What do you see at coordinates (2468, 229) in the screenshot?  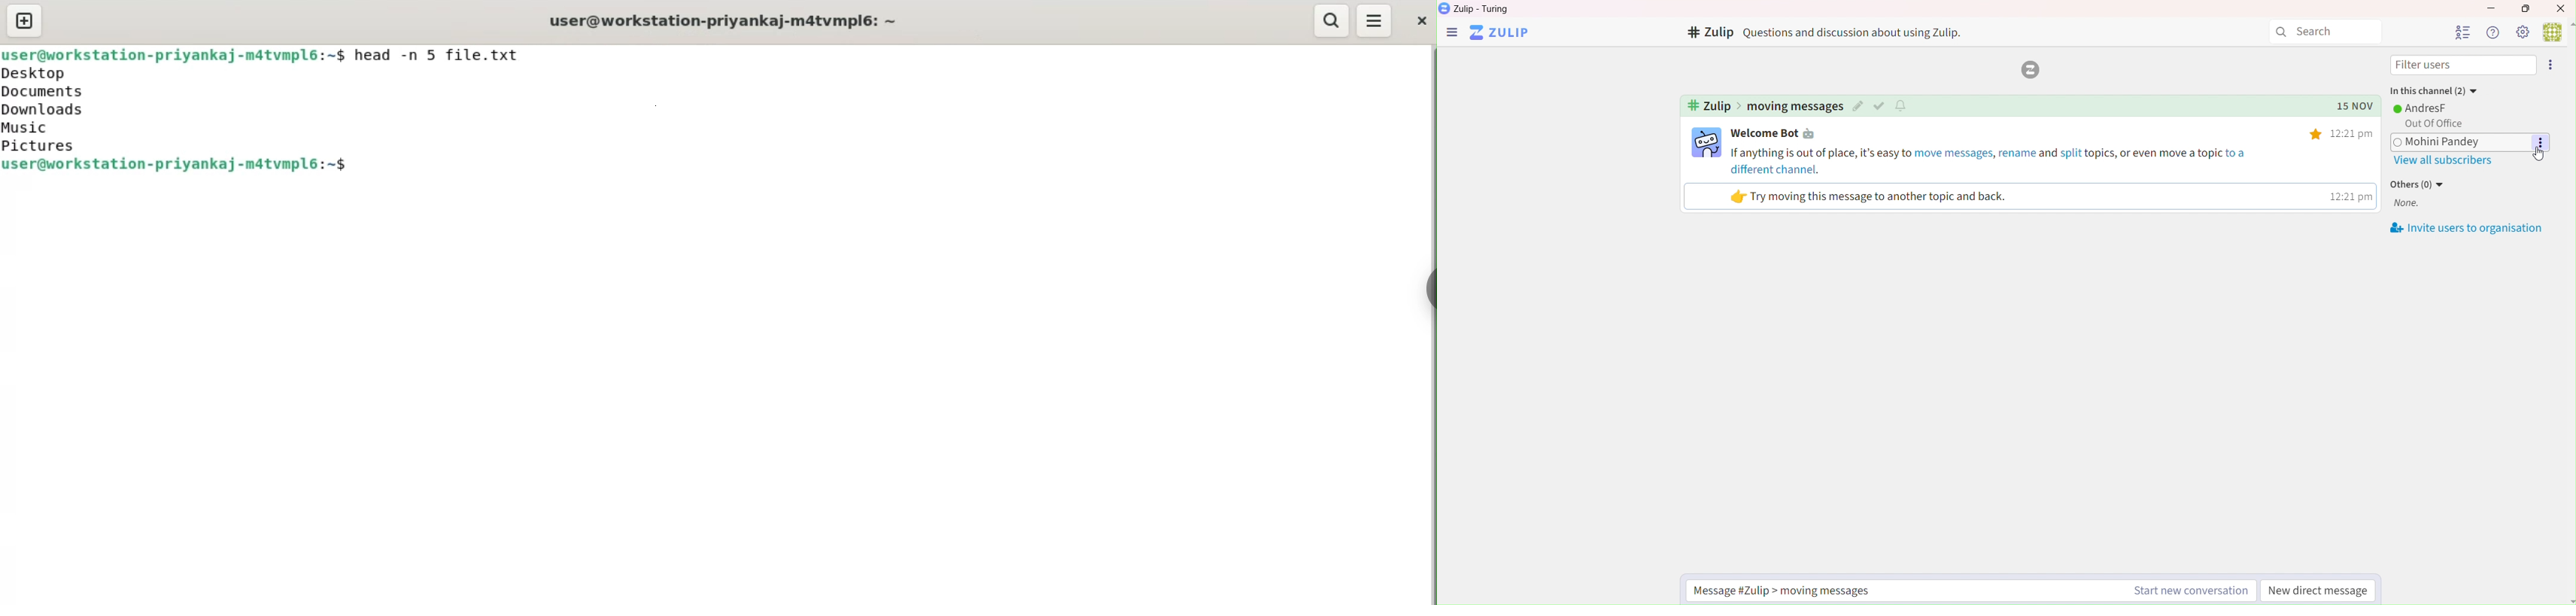 I see `Invite users to organization` at bounding box center [2468, 229].